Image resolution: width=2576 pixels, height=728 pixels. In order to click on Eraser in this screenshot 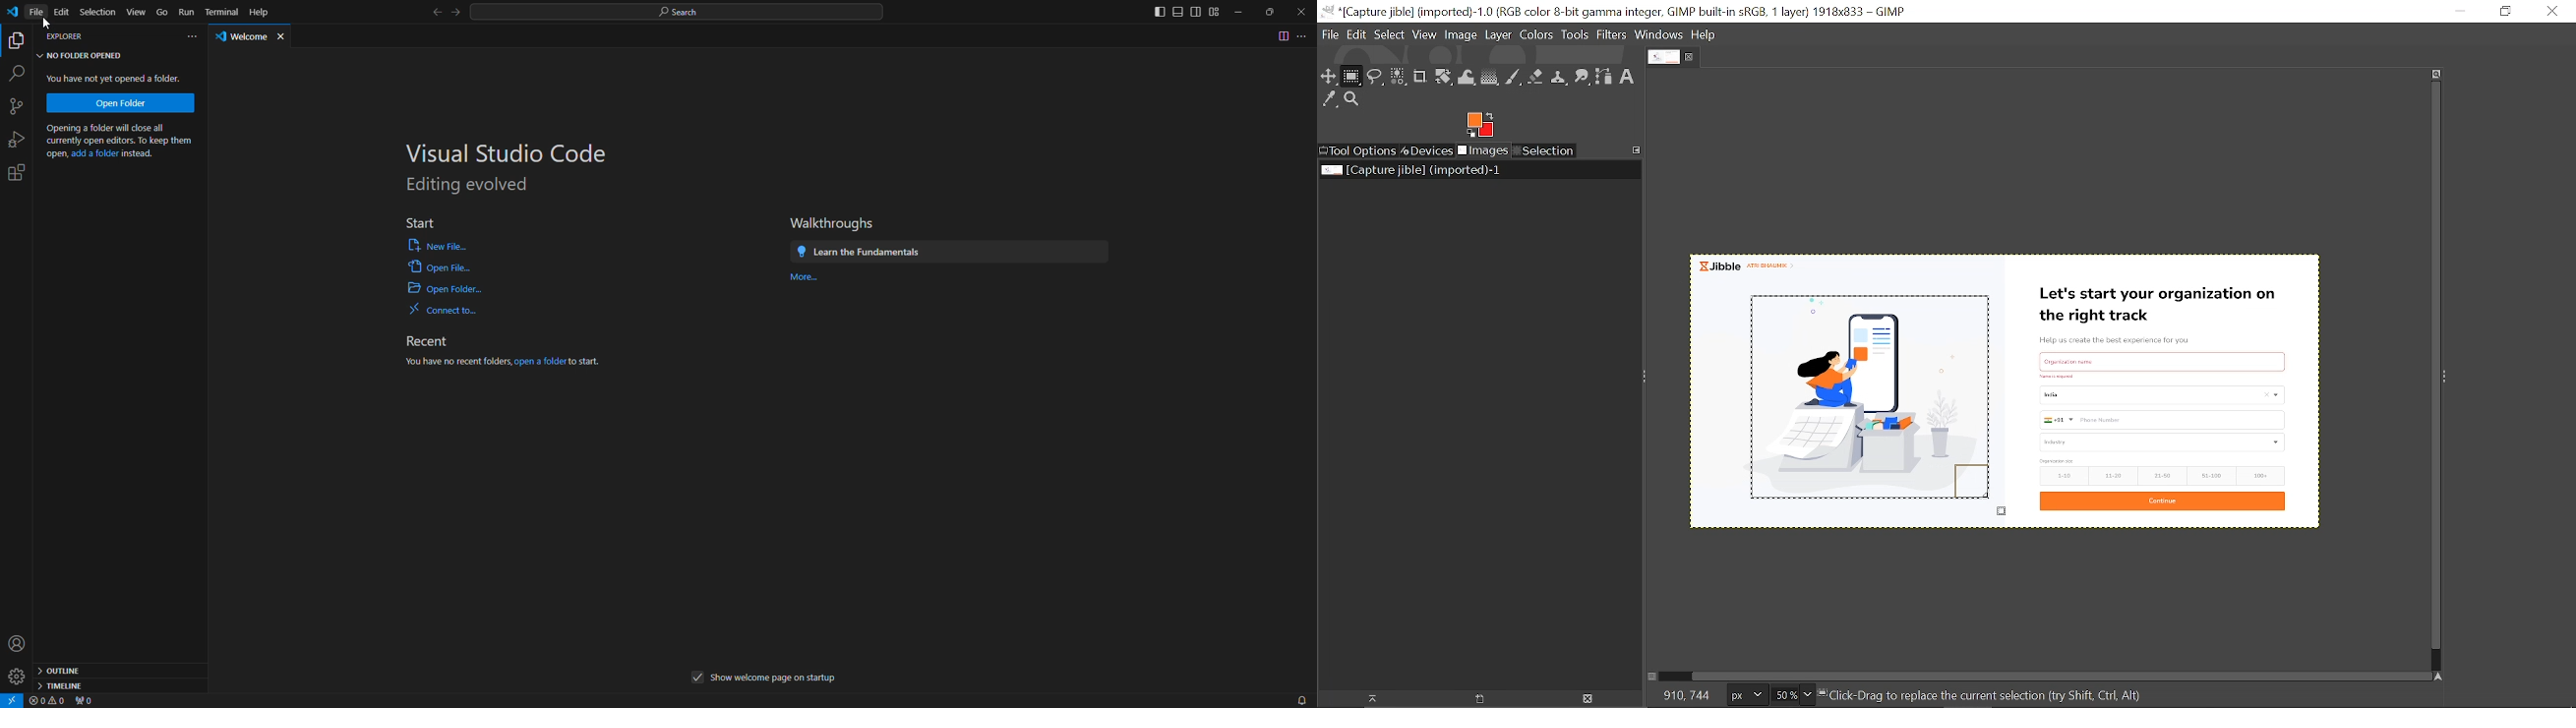, I will do `click(1536, 78)`.